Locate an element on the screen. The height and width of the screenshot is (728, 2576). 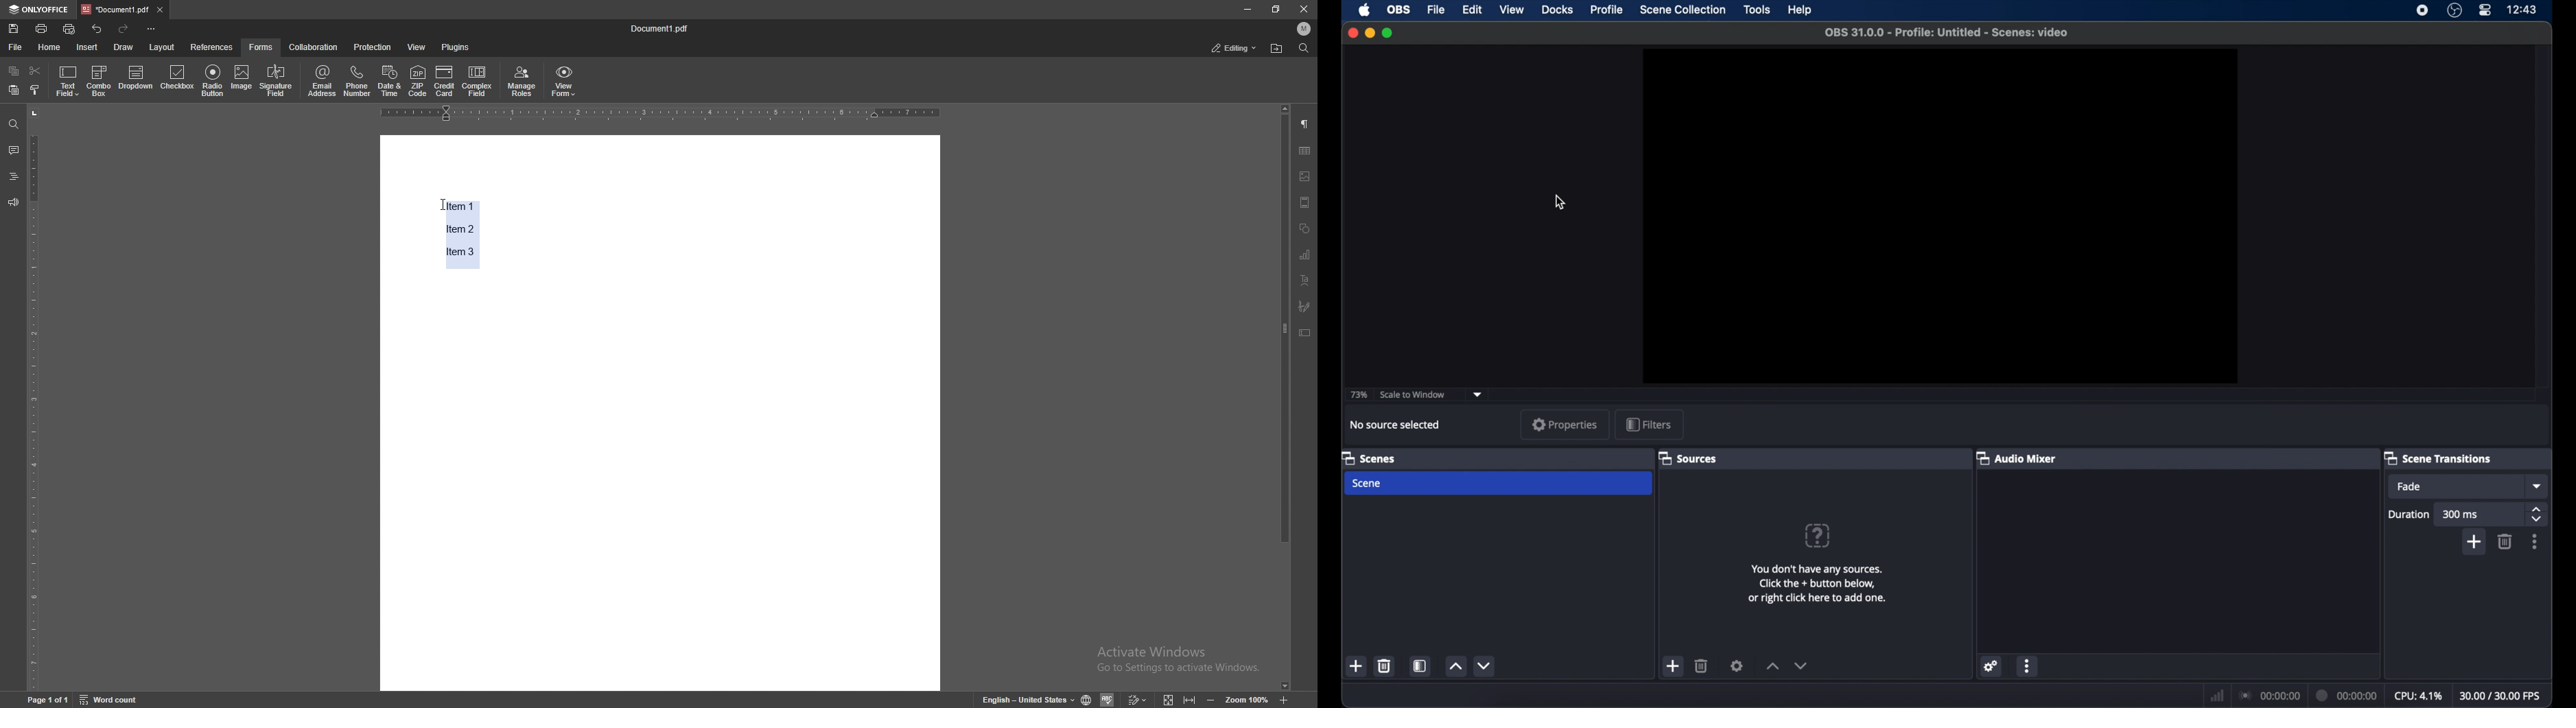
add is located at coordinates (1357, 666).